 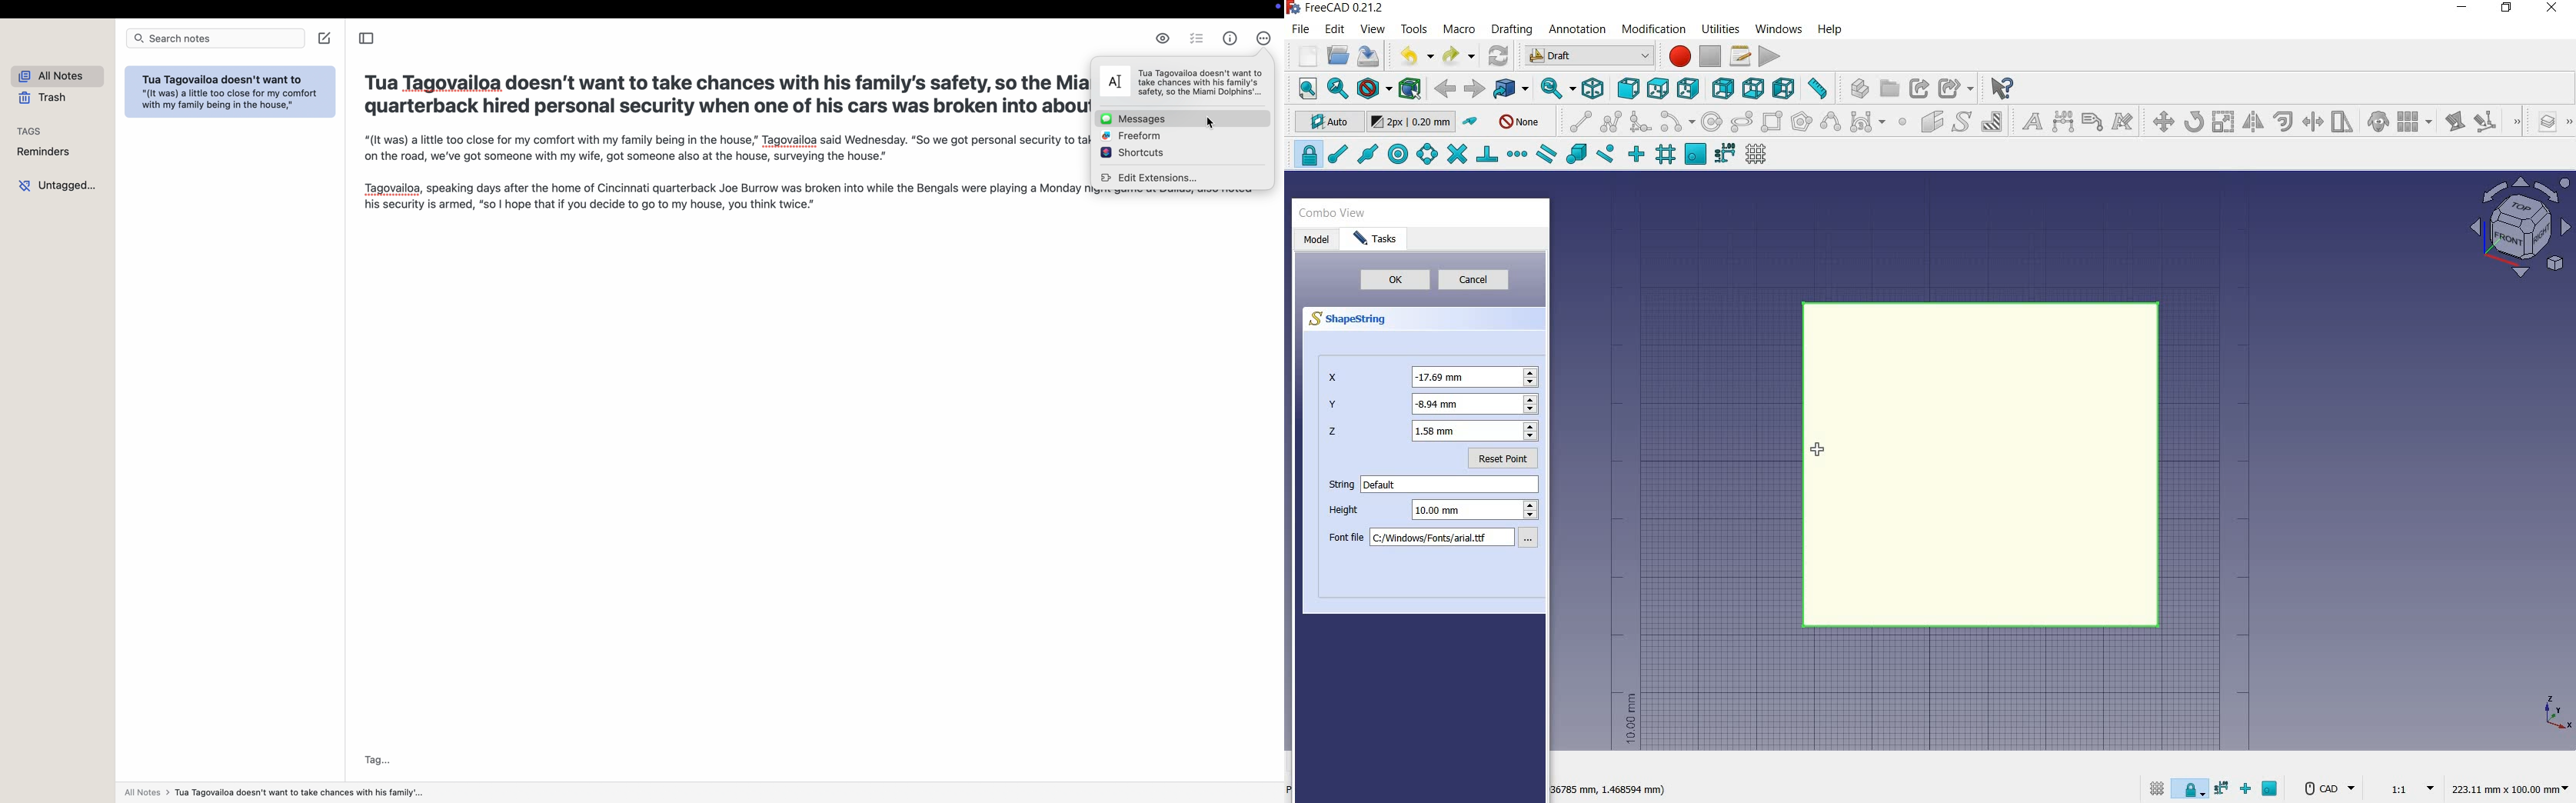 What do you see at coordinates (1336, 89) in the screenshot?
I see `fit selection` at bounding box center [1336, 89].